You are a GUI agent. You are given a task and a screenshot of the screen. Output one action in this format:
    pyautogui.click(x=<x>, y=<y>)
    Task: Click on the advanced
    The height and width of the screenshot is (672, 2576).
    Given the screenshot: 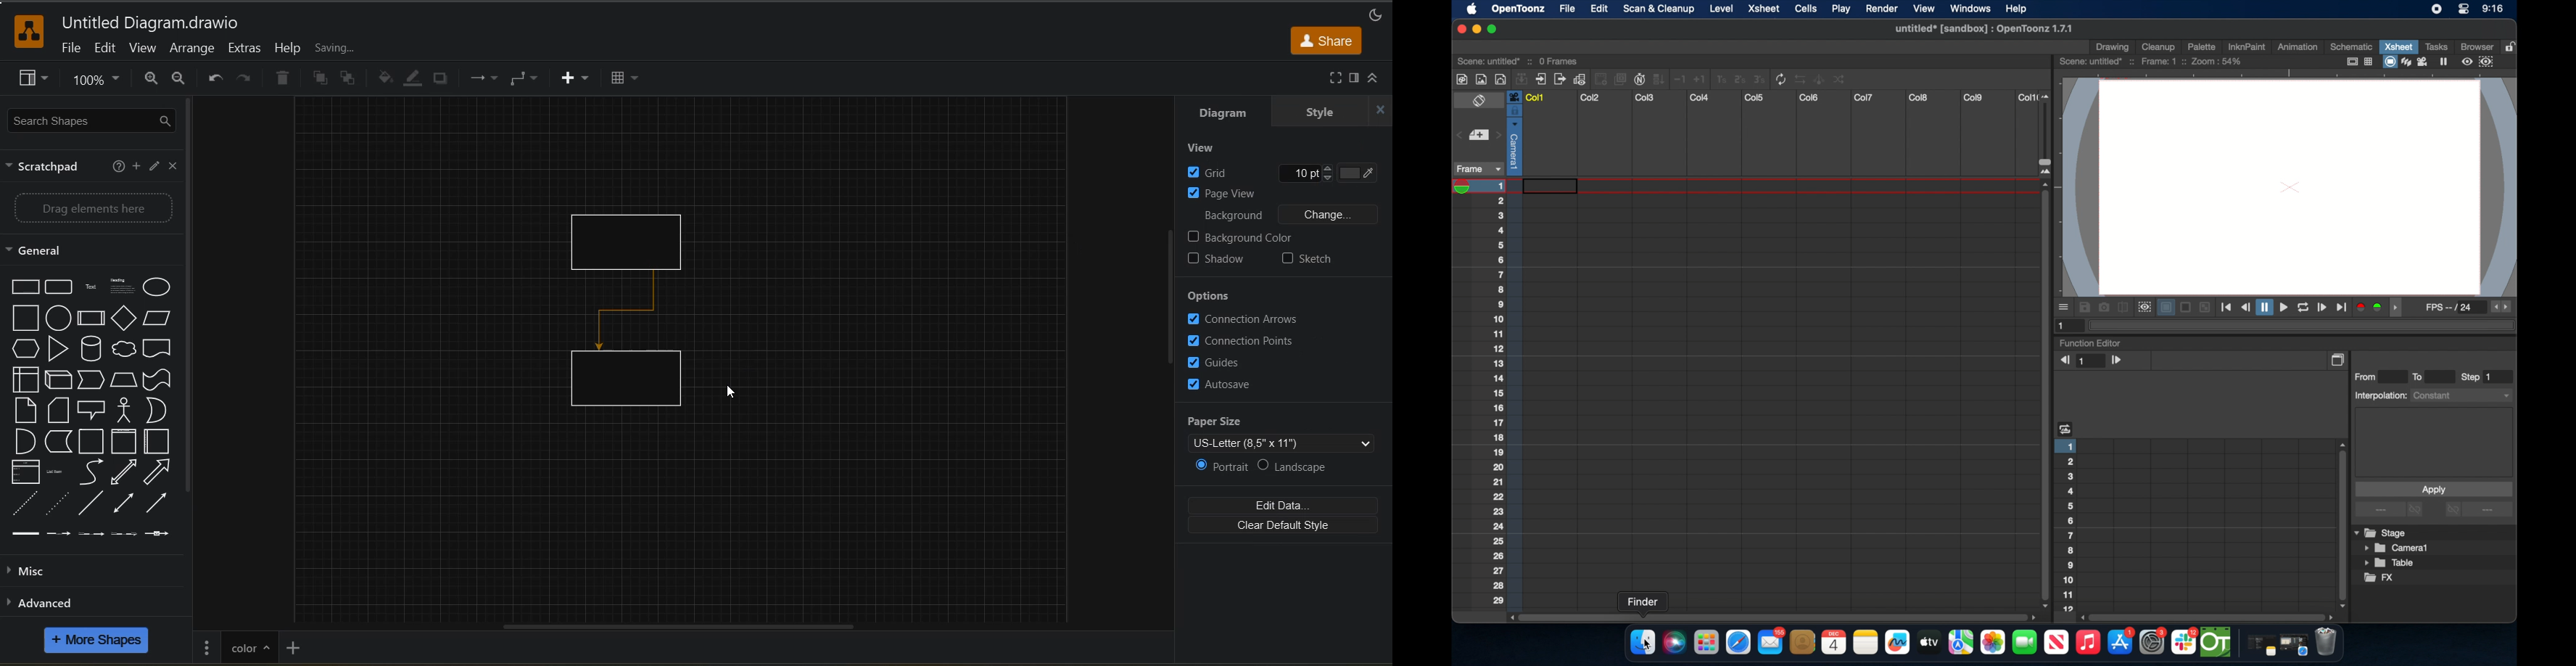 What is the action you would take?
    pyautogui.click(x=62, y=602)
    